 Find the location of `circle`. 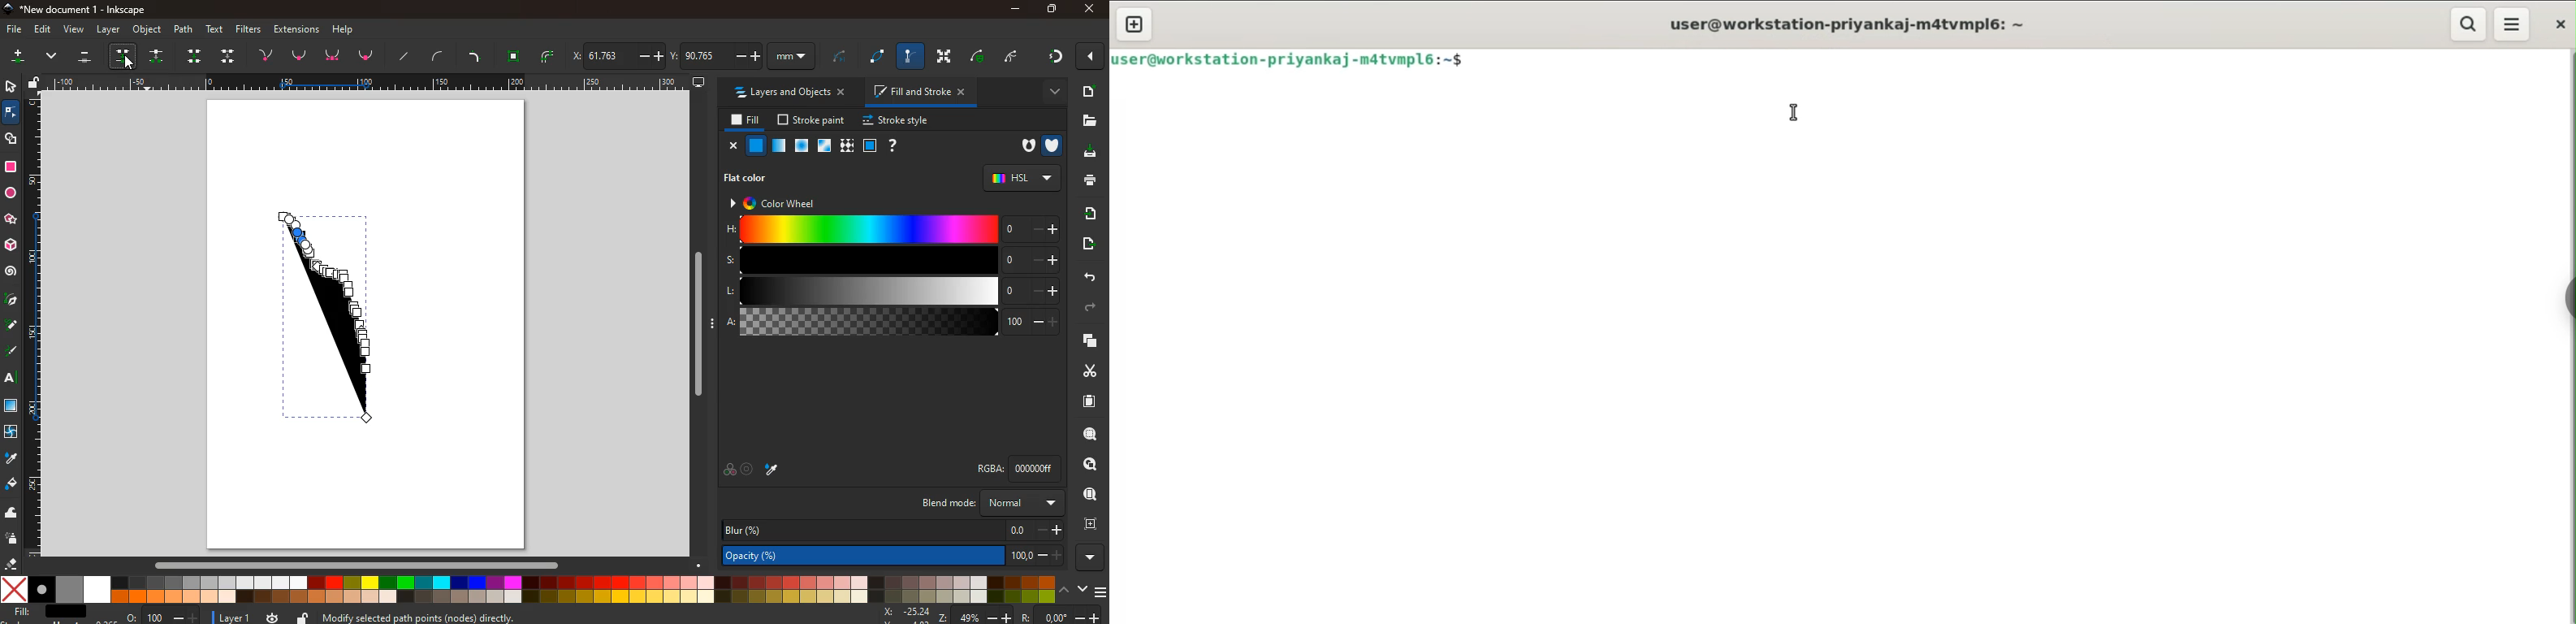

circle is located at coordinates (11, 193).